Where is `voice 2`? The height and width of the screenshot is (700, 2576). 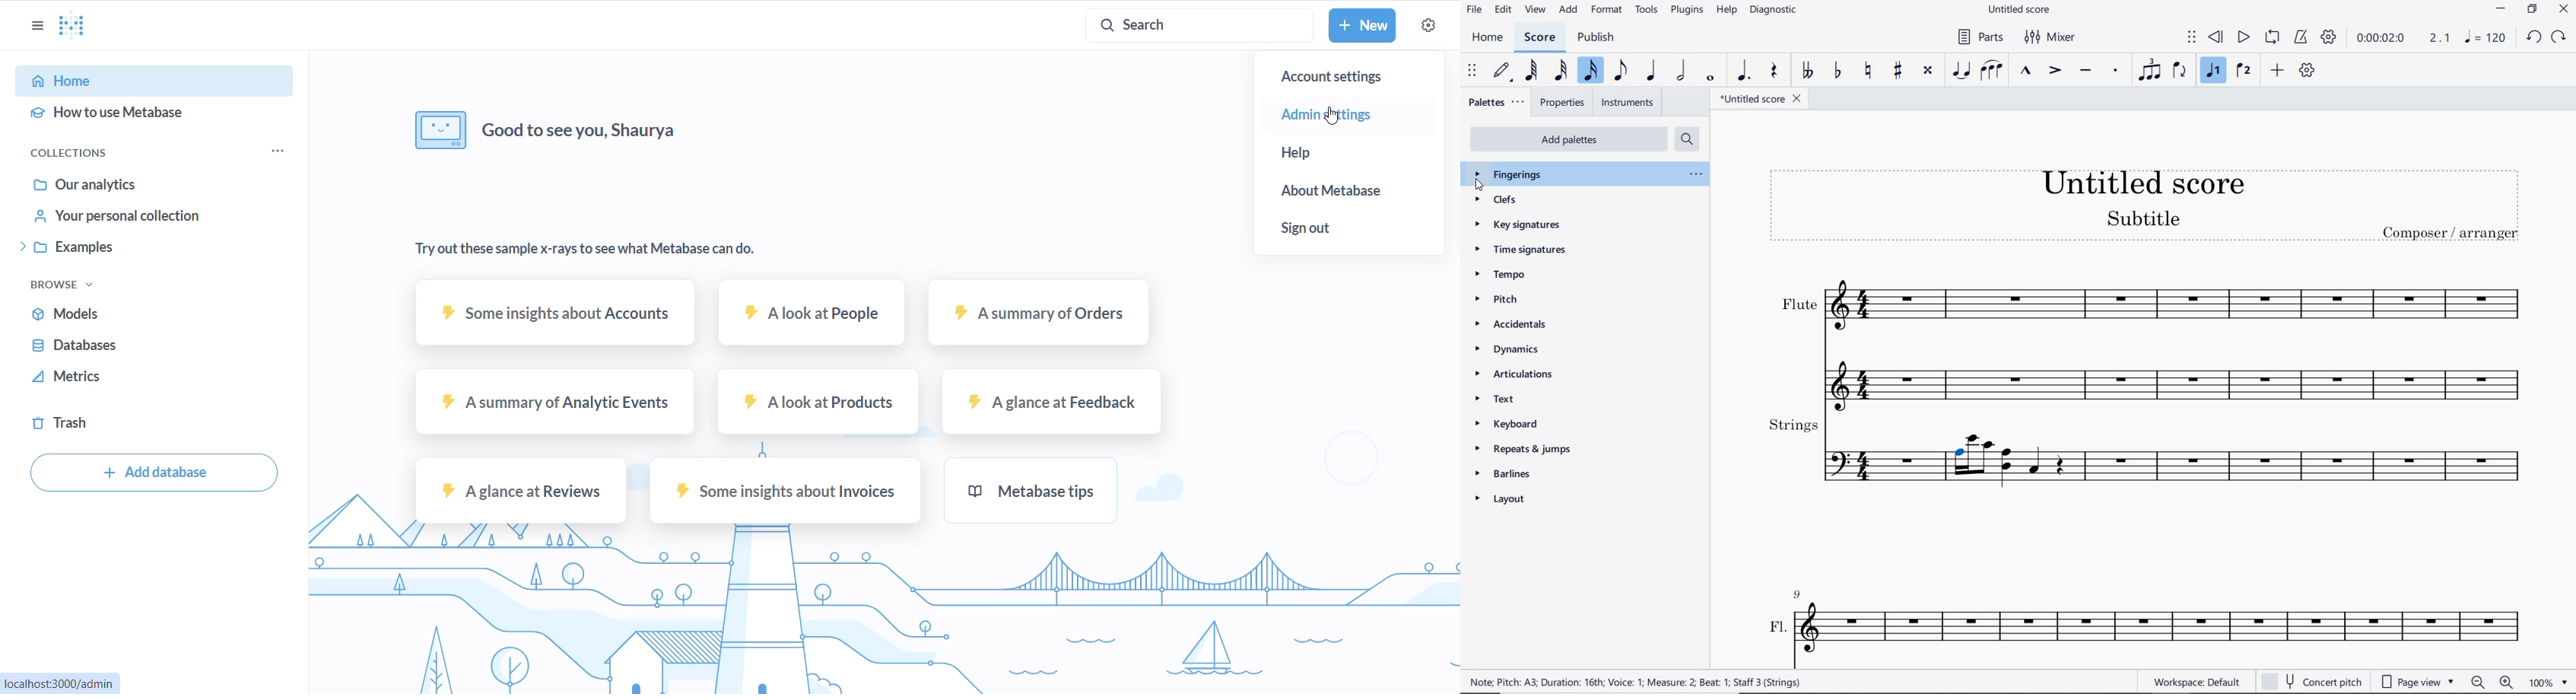 voice 2 is located at coordinates (2243, 70).